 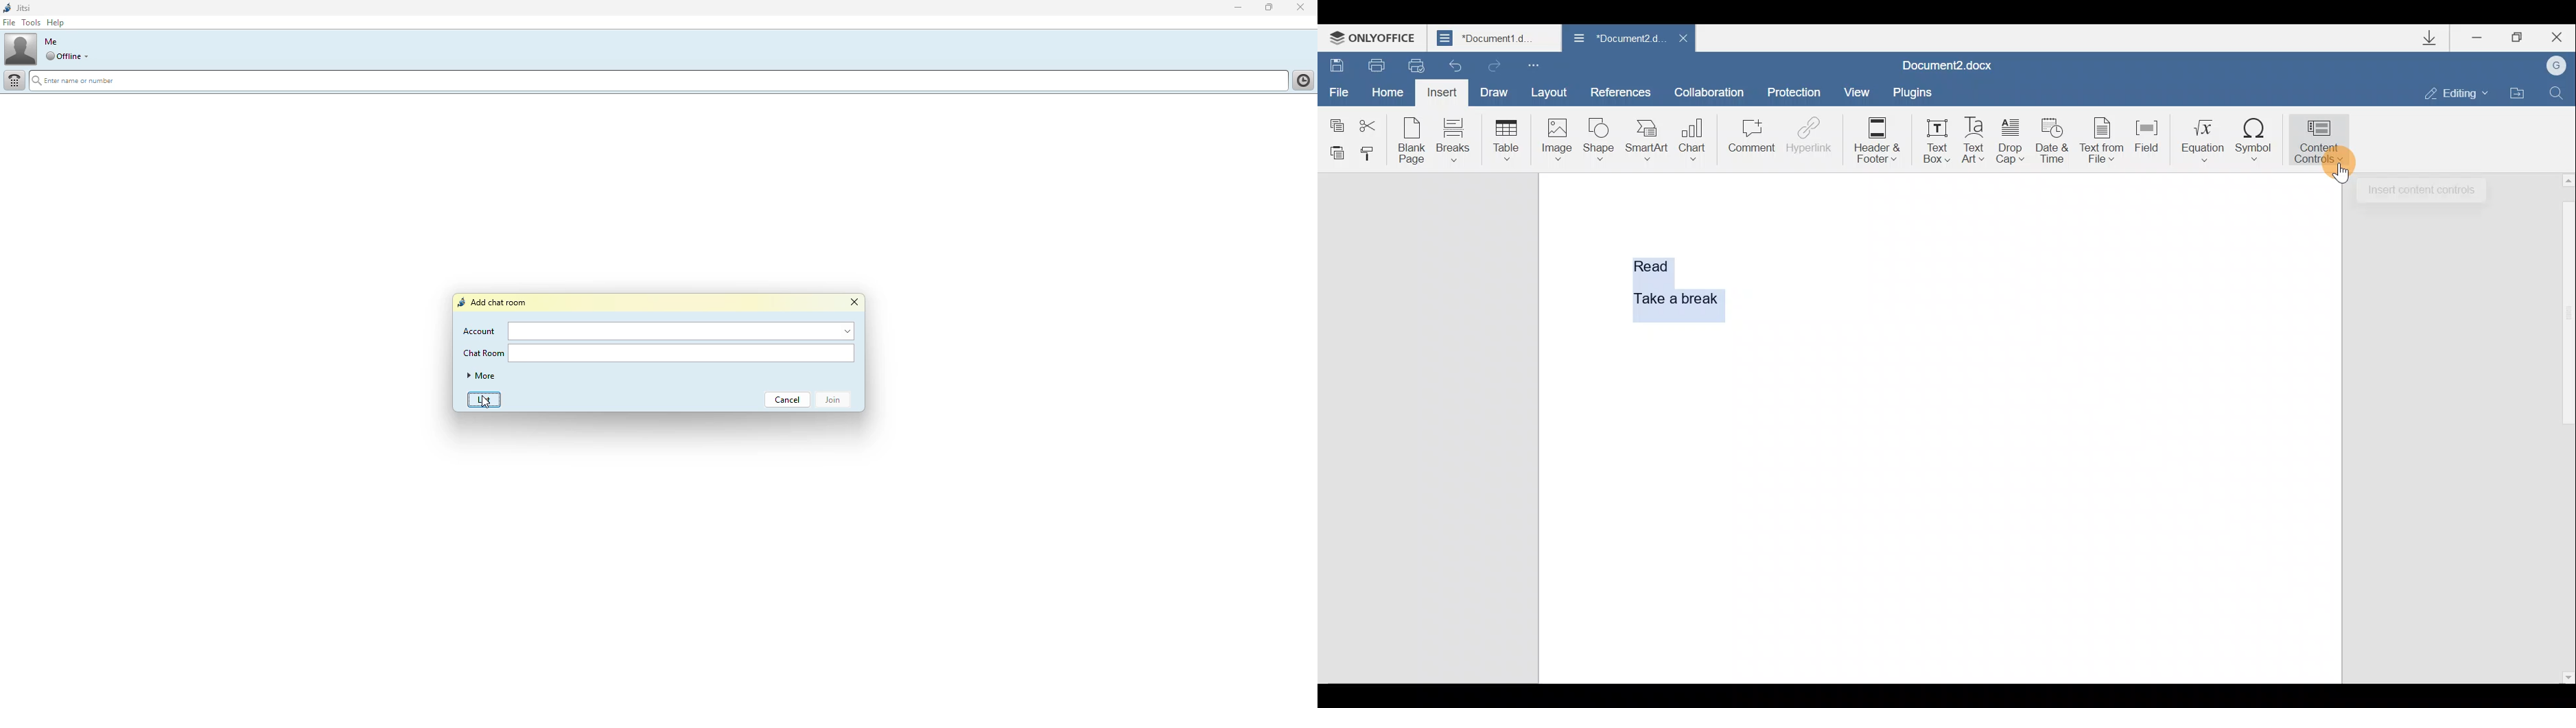 I want to click on account, so click(x=681, y=332).